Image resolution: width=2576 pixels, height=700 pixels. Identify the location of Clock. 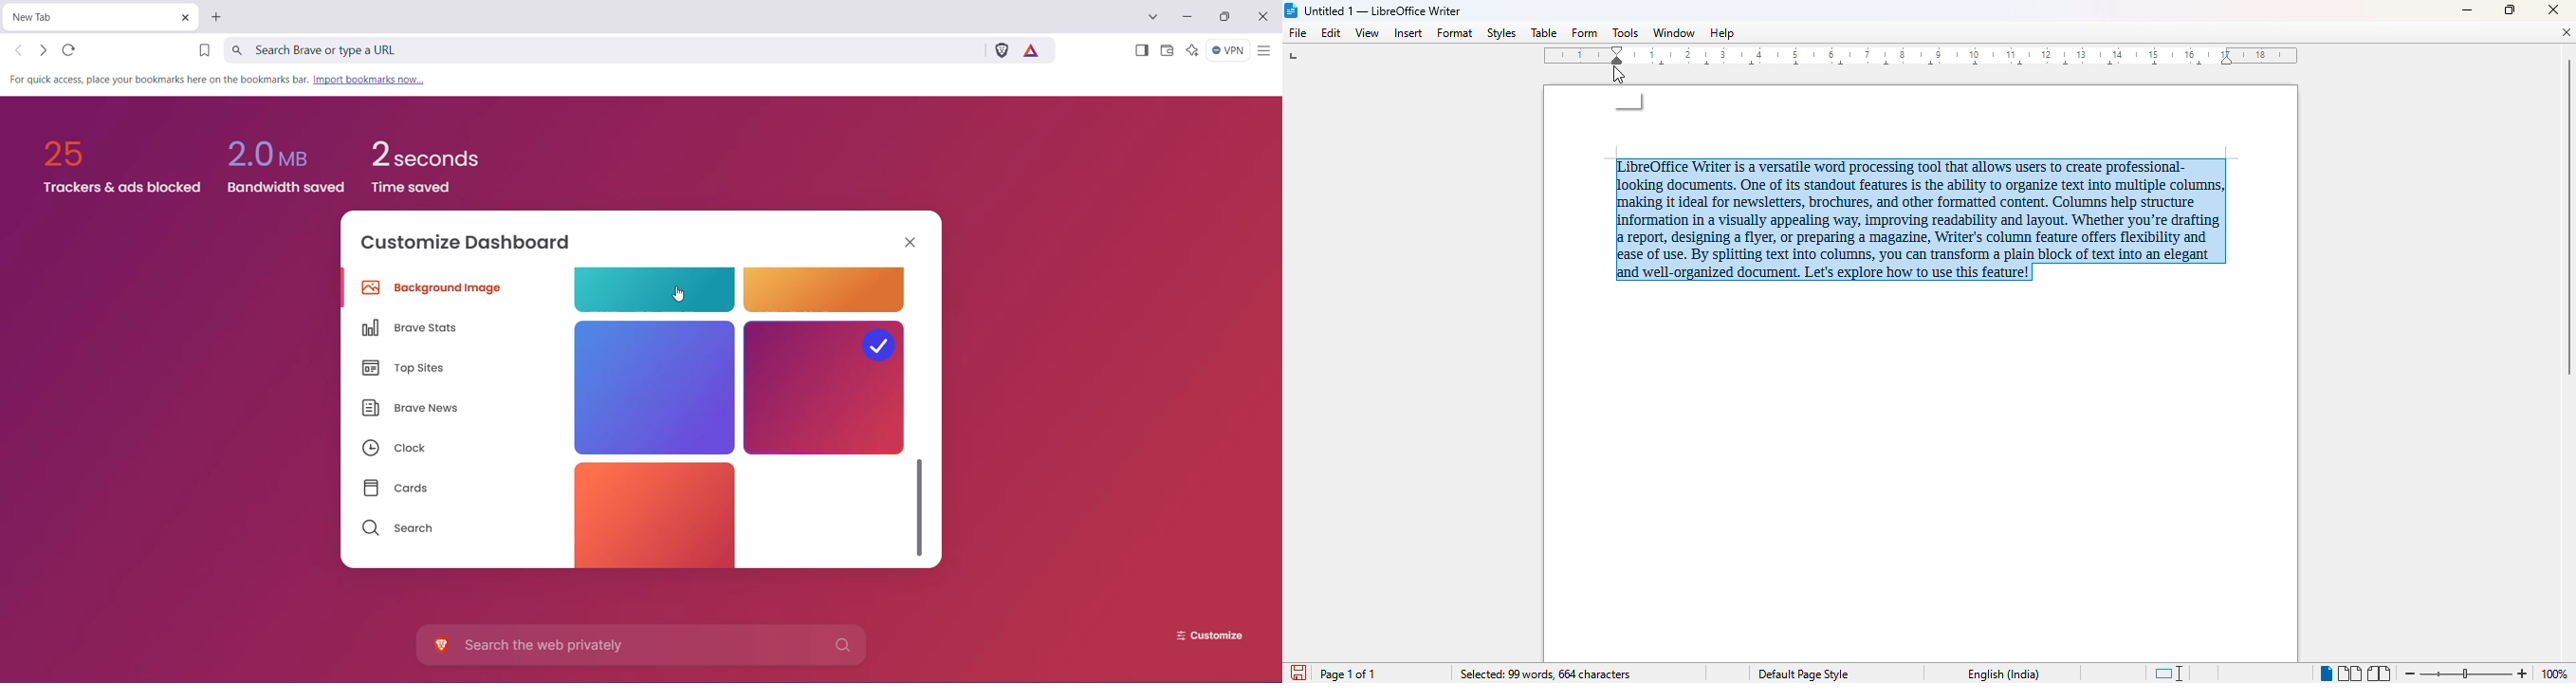
(394, 449).